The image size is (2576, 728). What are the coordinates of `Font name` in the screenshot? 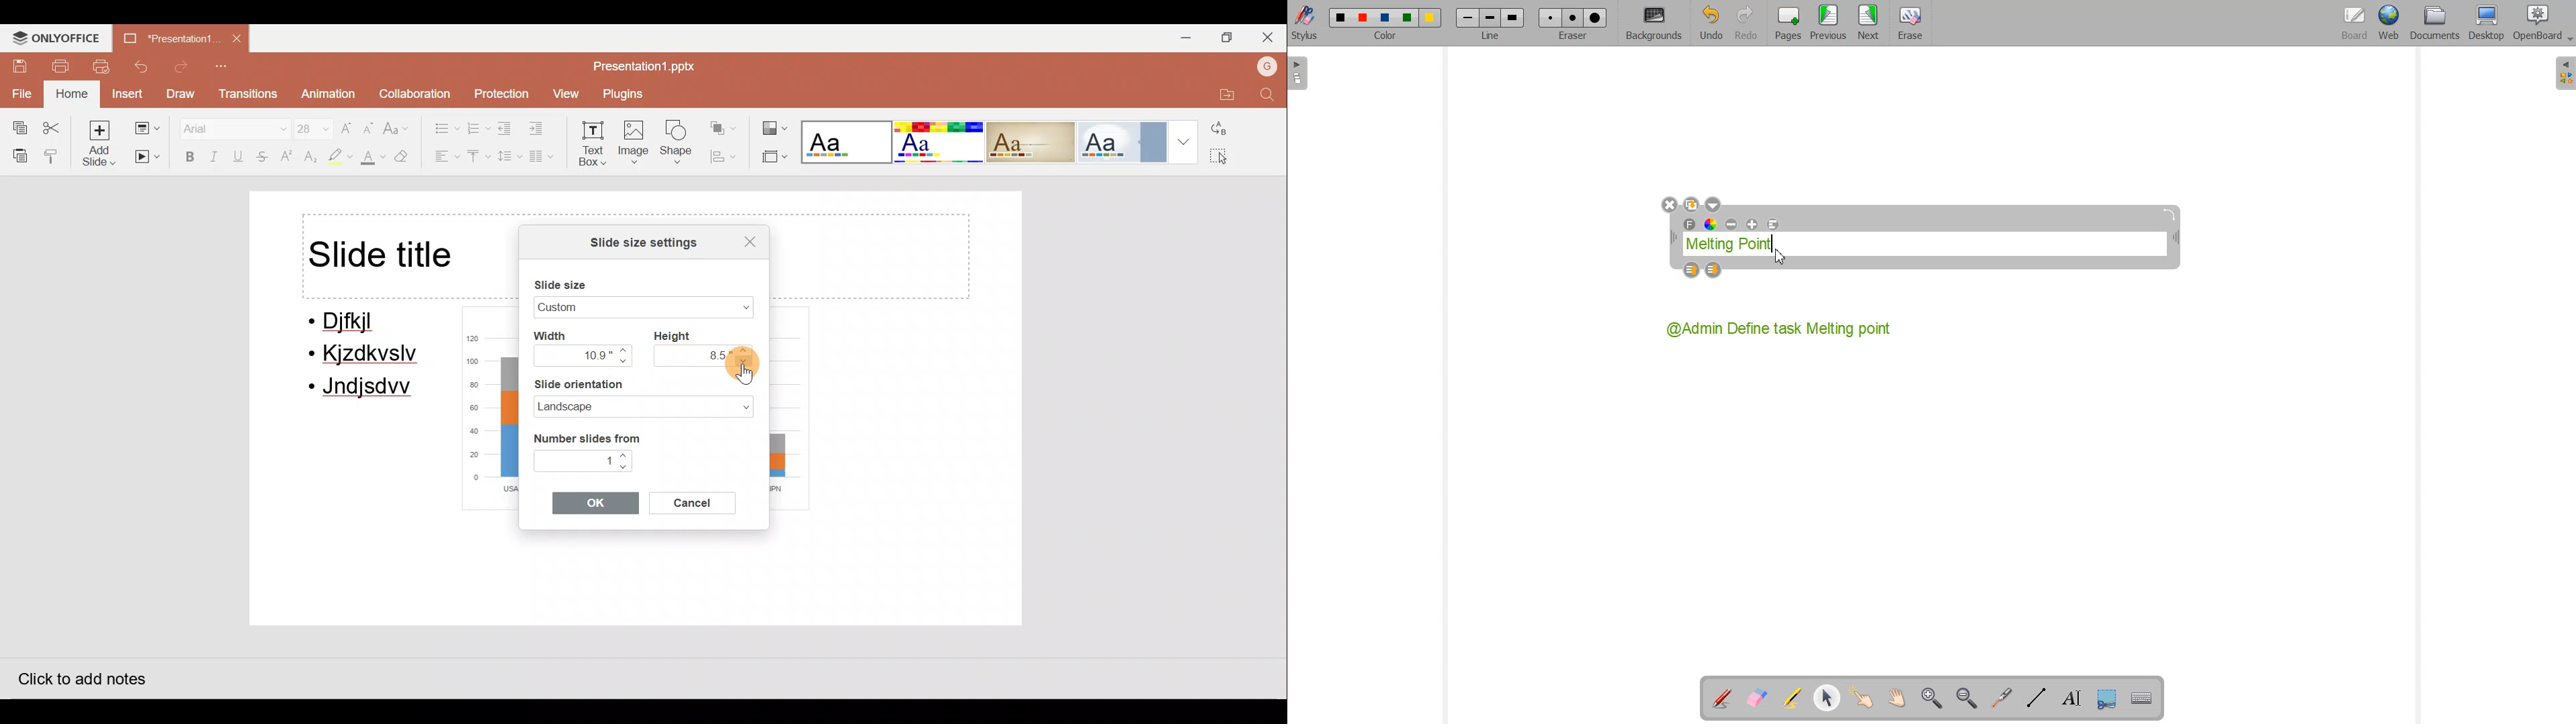 It's located at (226, 126).